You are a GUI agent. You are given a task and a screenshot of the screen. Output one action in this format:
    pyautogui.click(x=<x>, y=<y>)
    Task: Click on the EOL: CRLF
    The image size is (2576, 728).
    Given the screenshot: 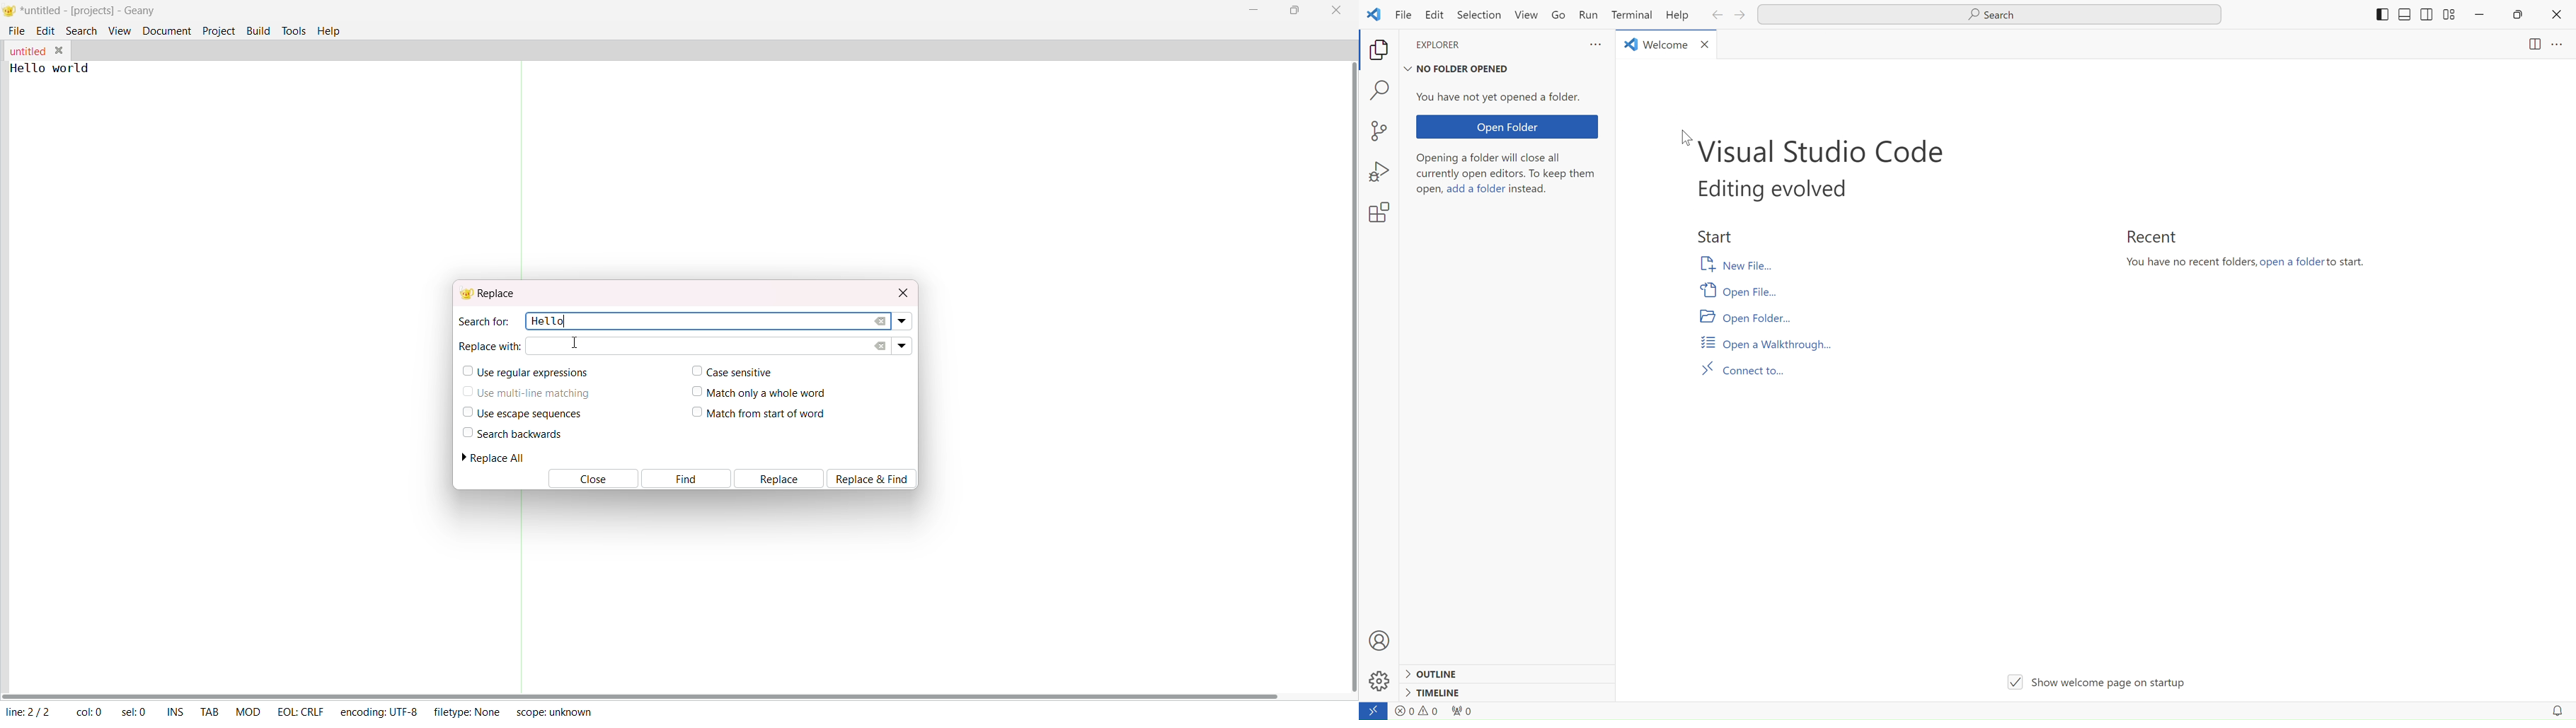 What is the action you would take?
    pyautogui.click(x=300, y=709)
    